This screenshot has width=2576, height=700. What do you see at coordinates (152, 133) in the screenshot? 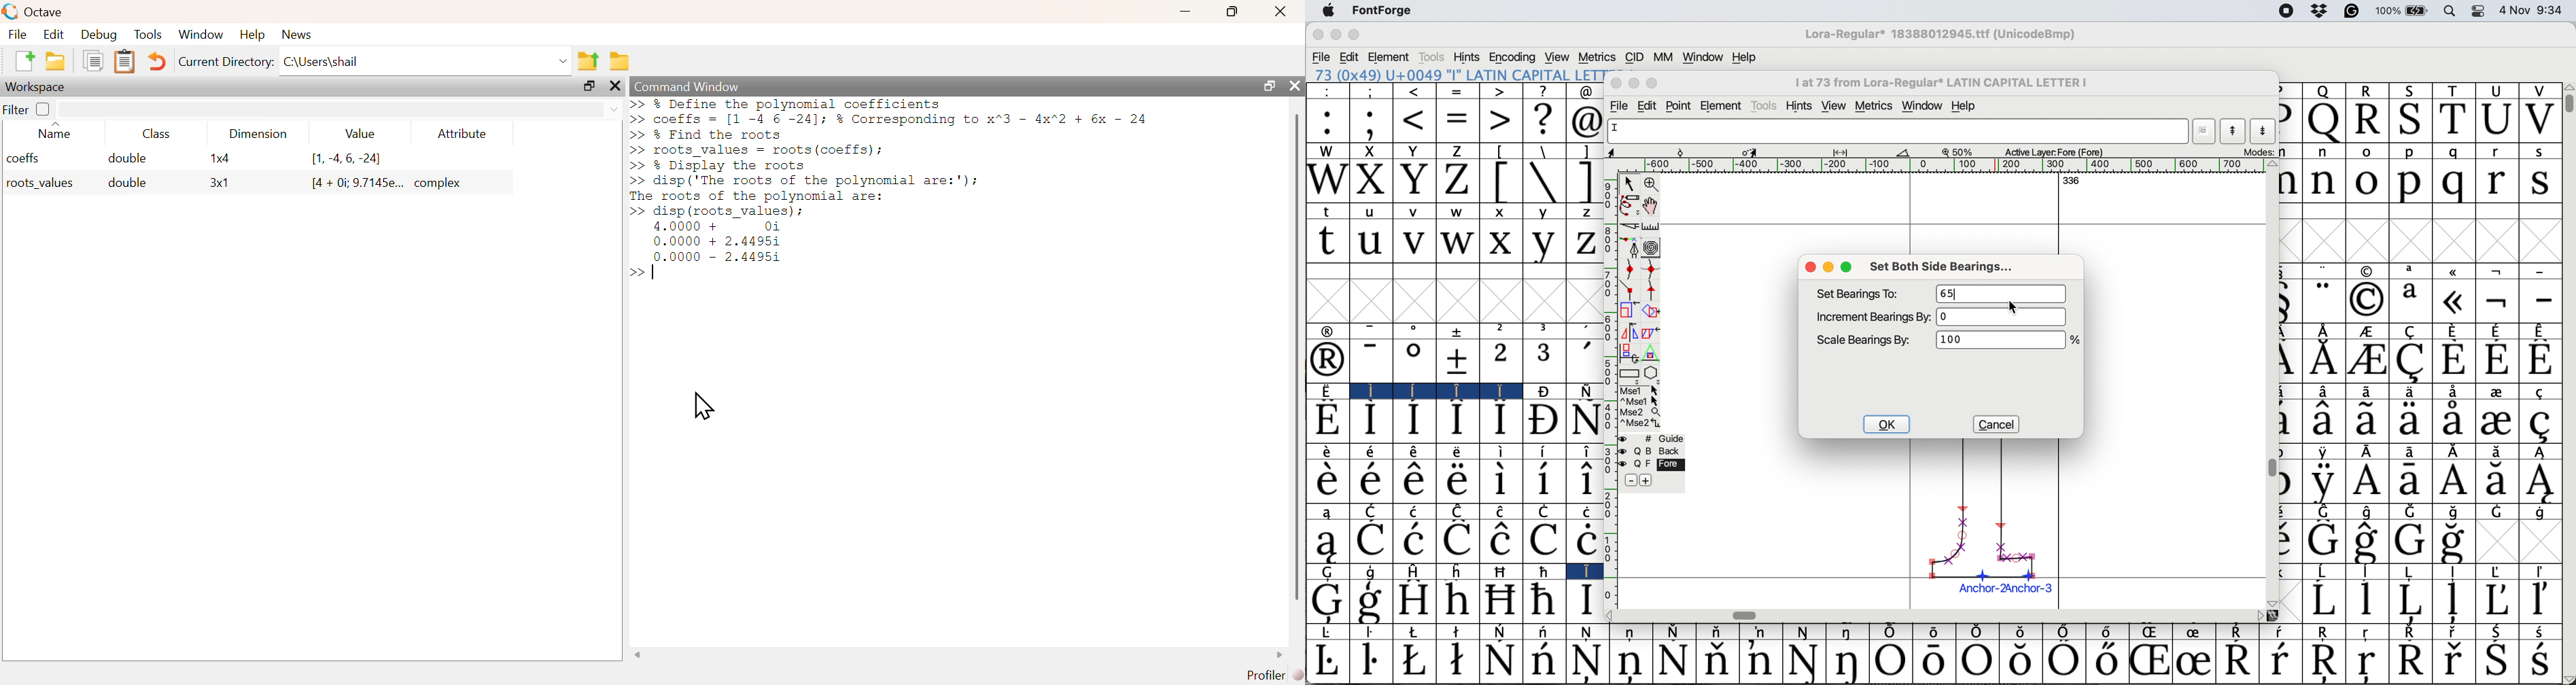
I see `Class` at bounding box center [152, 133].